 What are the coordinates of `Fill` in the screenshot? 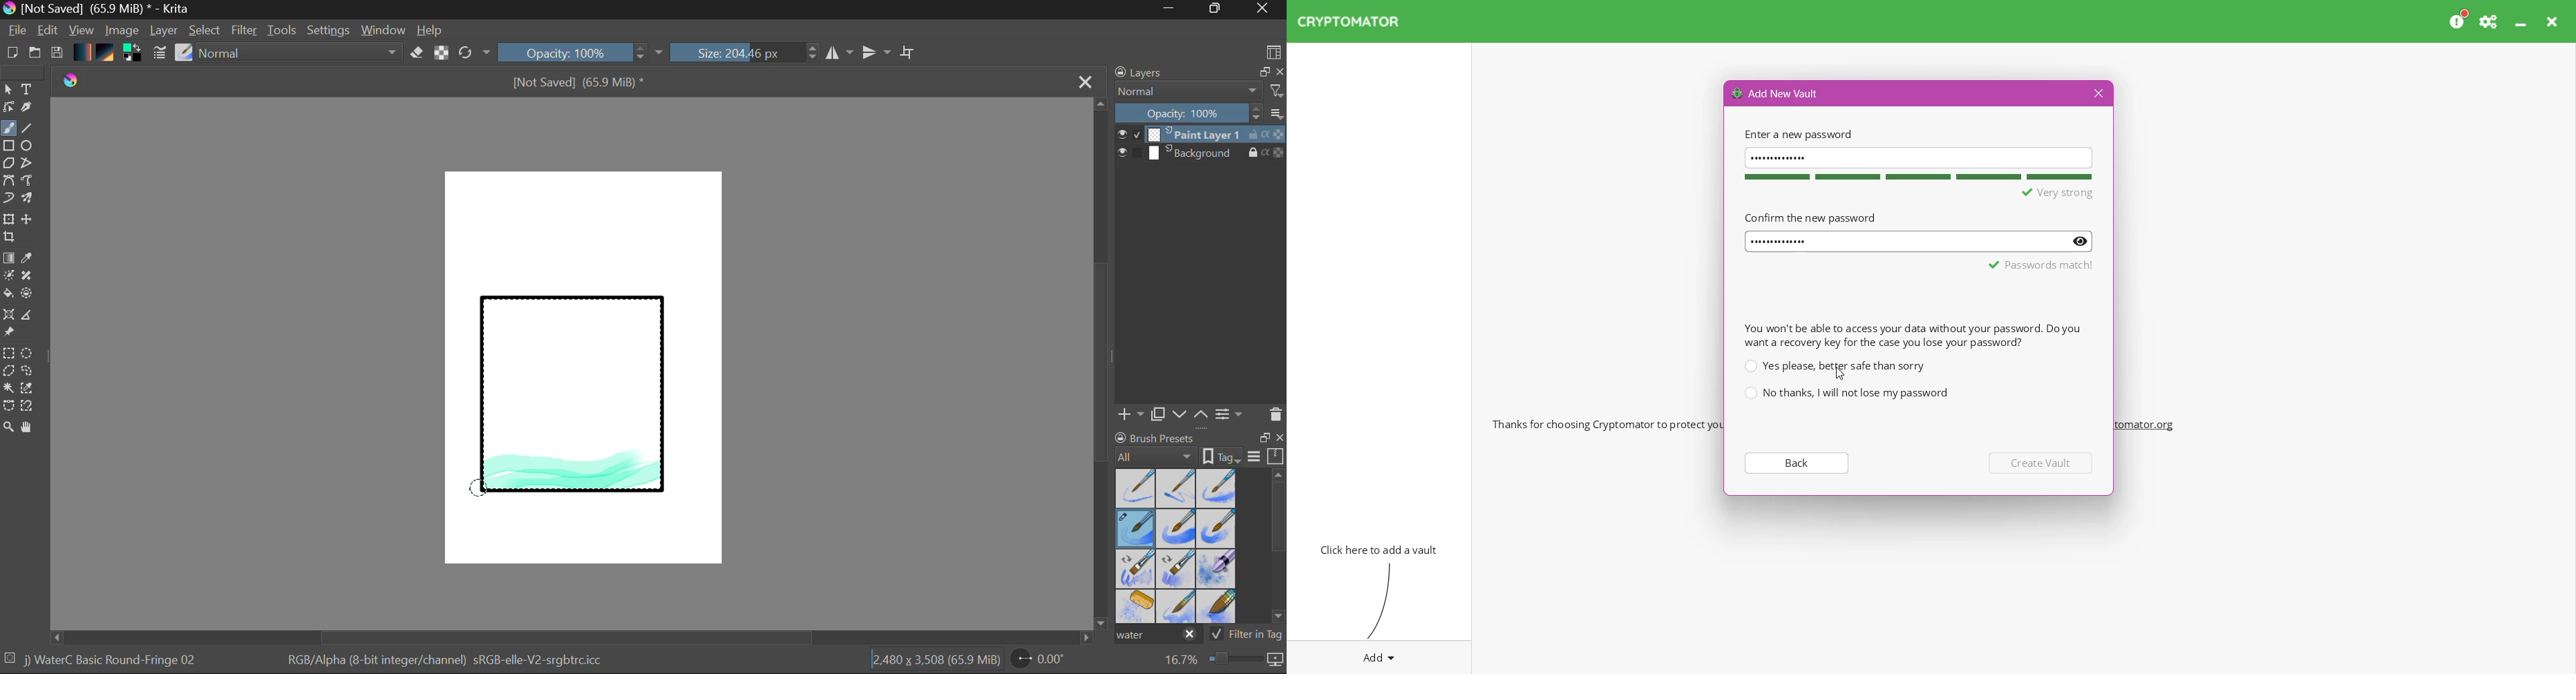 It's located at (8, 295).